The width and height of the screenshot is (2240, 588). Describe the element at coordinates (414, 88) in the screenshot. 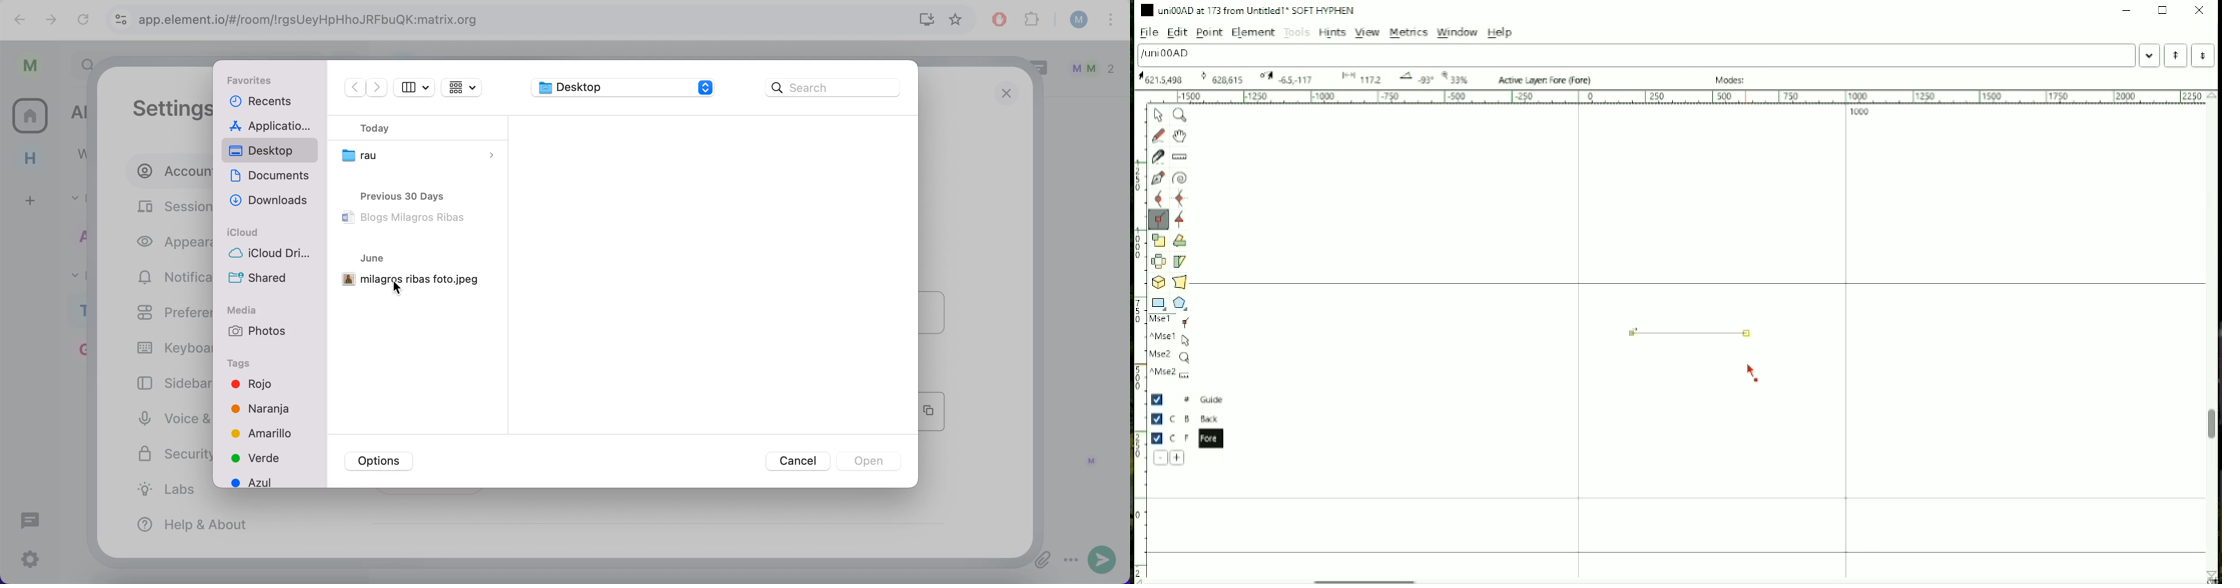

I see `show sidebar` at that location.